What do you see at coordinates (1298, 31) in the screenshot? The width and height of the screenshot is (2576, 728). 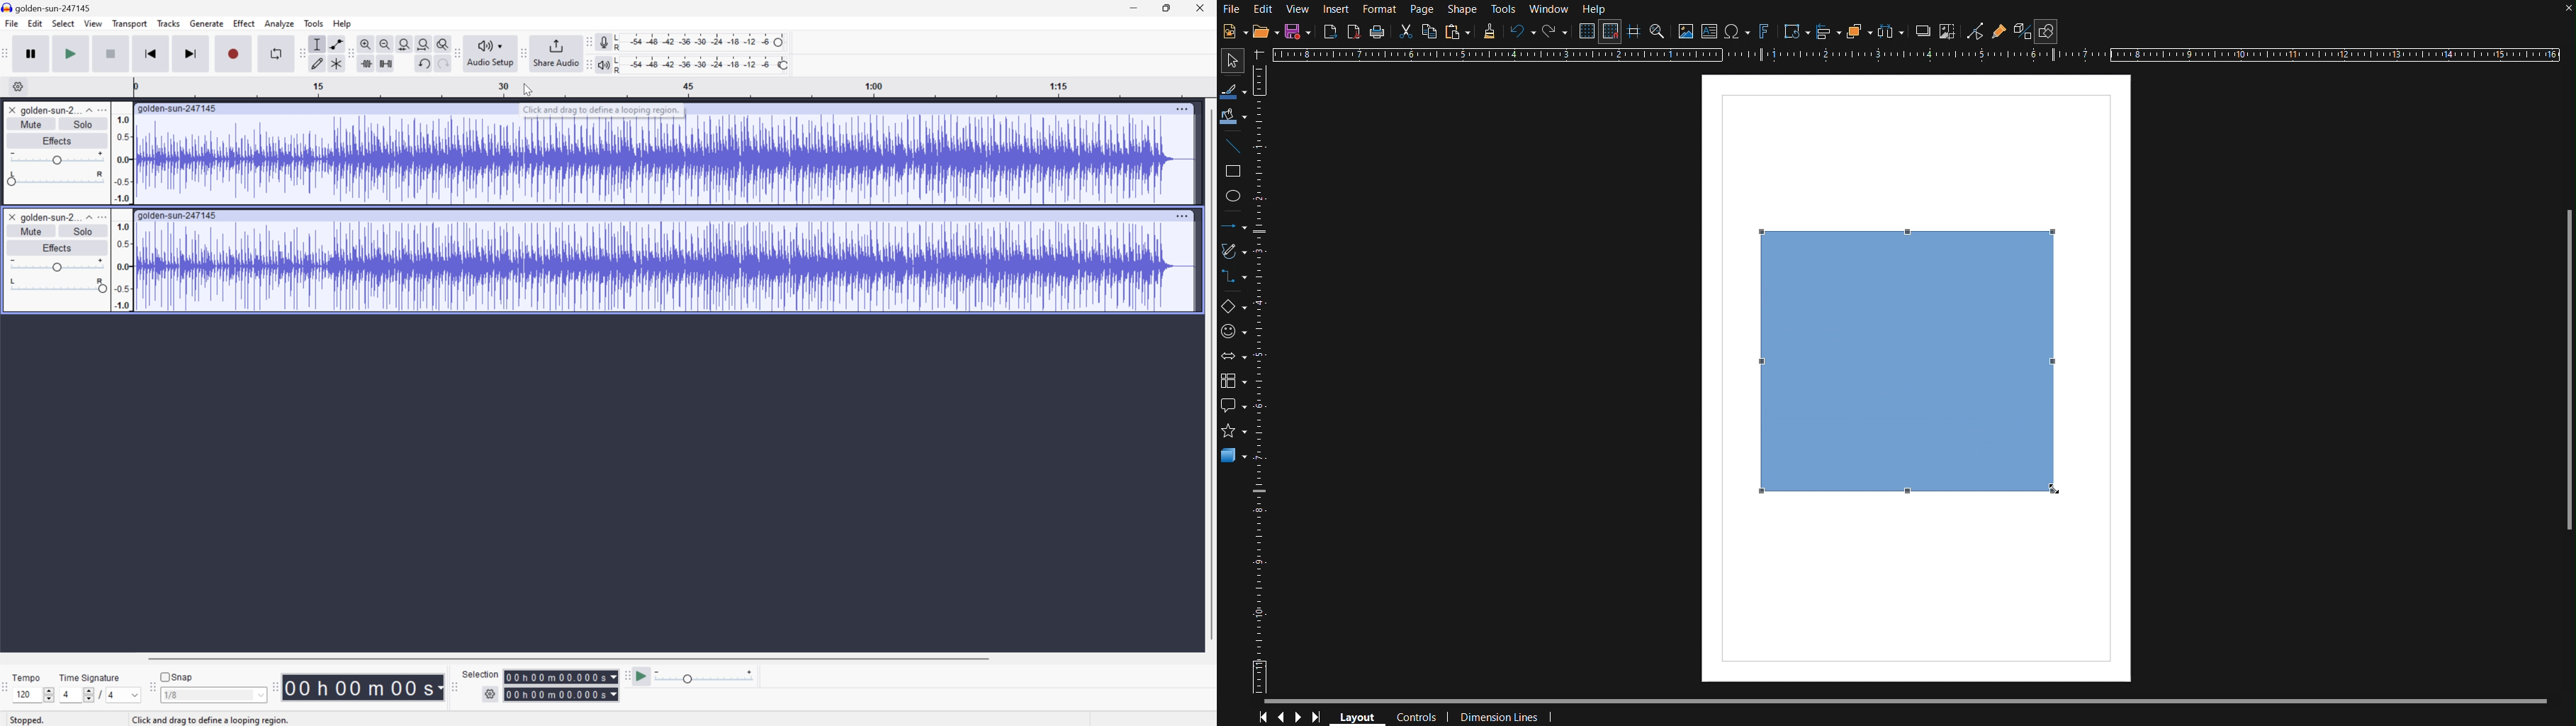 I see `Save` at bounding box center [1298, 31].